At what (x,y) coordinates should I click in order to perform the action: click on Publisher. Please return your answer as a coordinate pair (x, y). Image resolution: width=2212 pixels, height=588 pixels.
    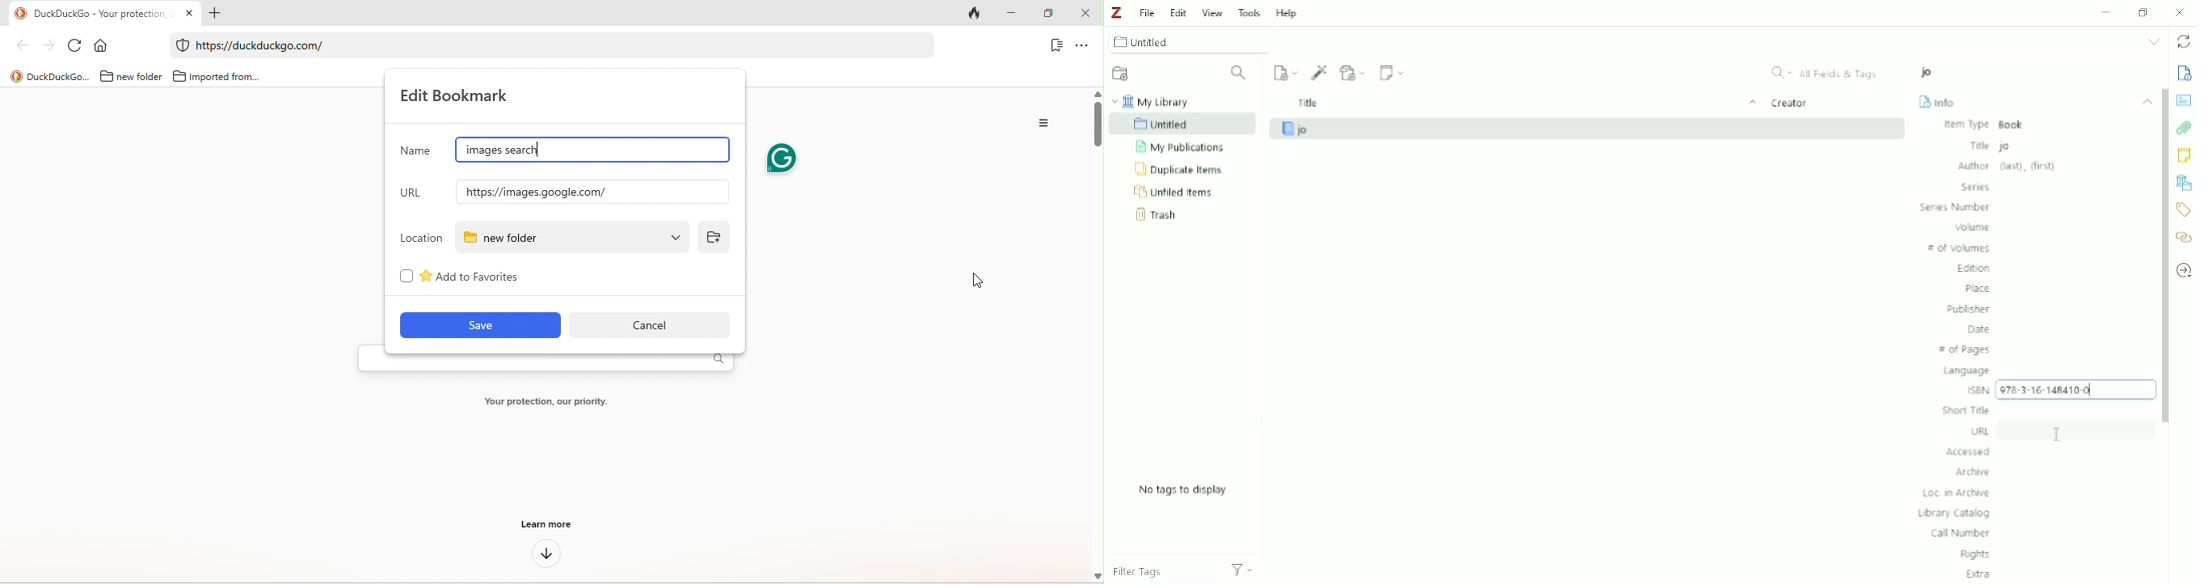
    Looking at the image, I should click on (1966, 309).